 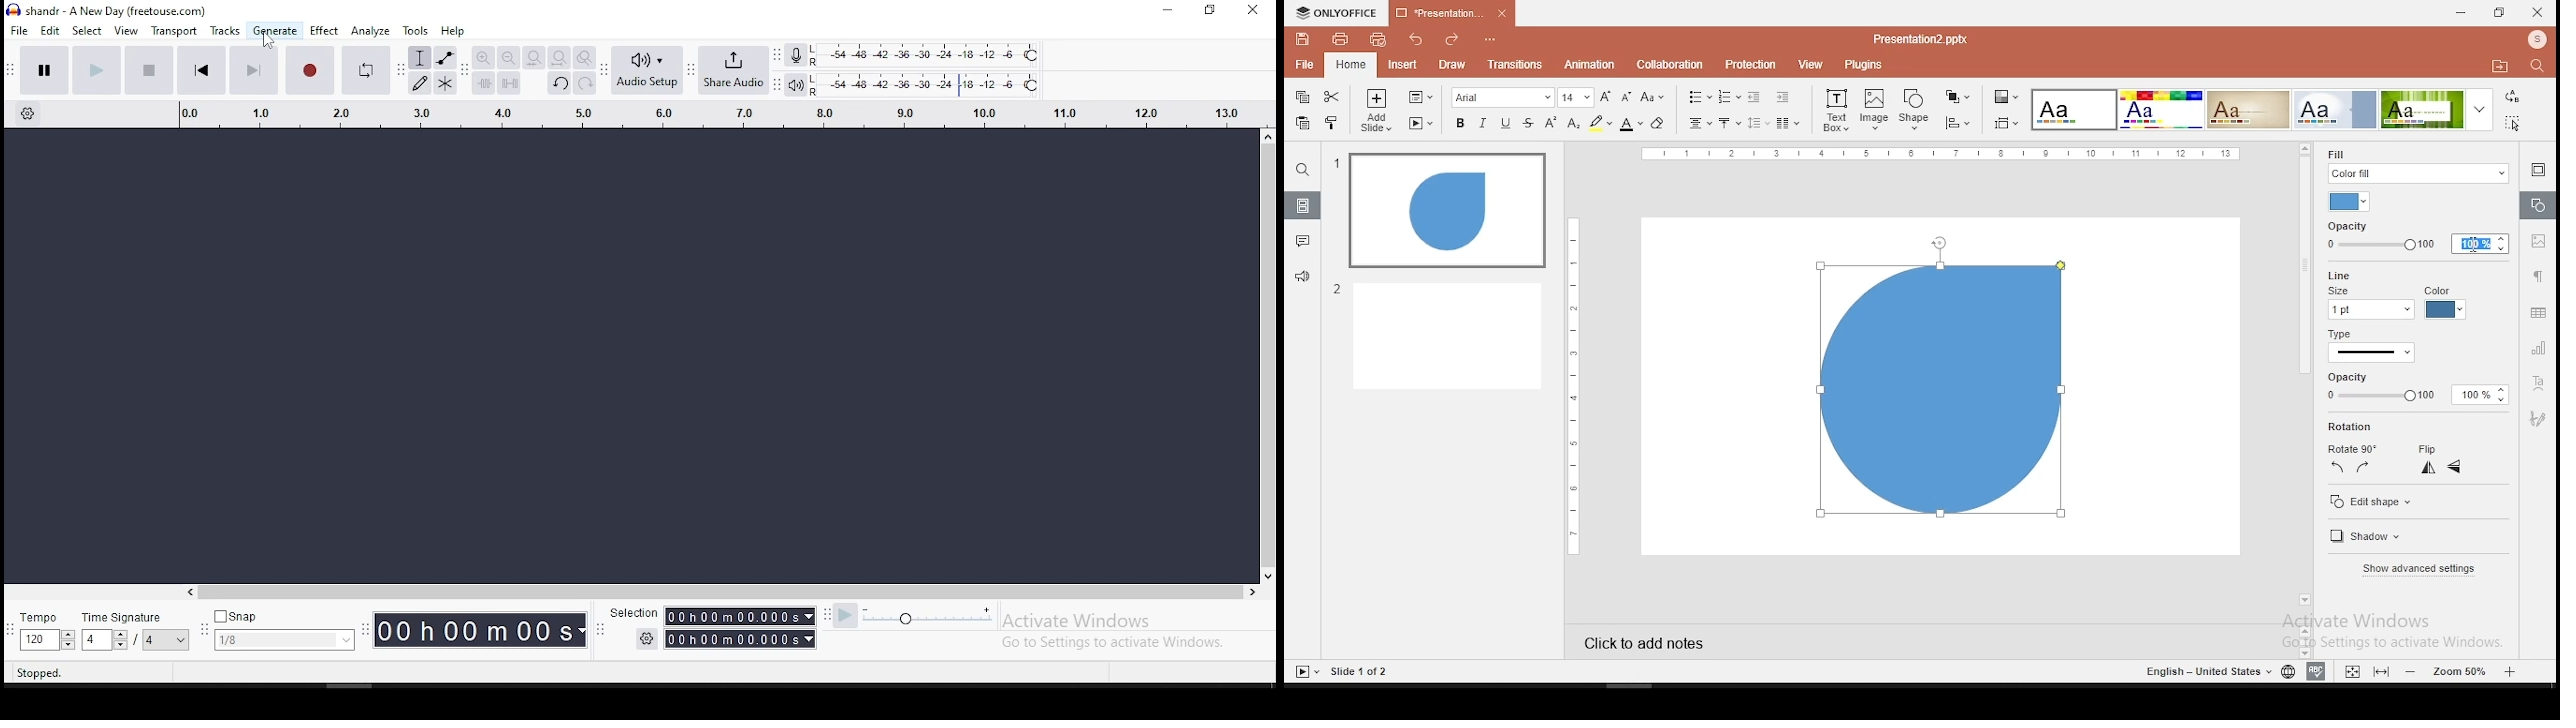 I want to click on time signature, so click(x=284, y=628).